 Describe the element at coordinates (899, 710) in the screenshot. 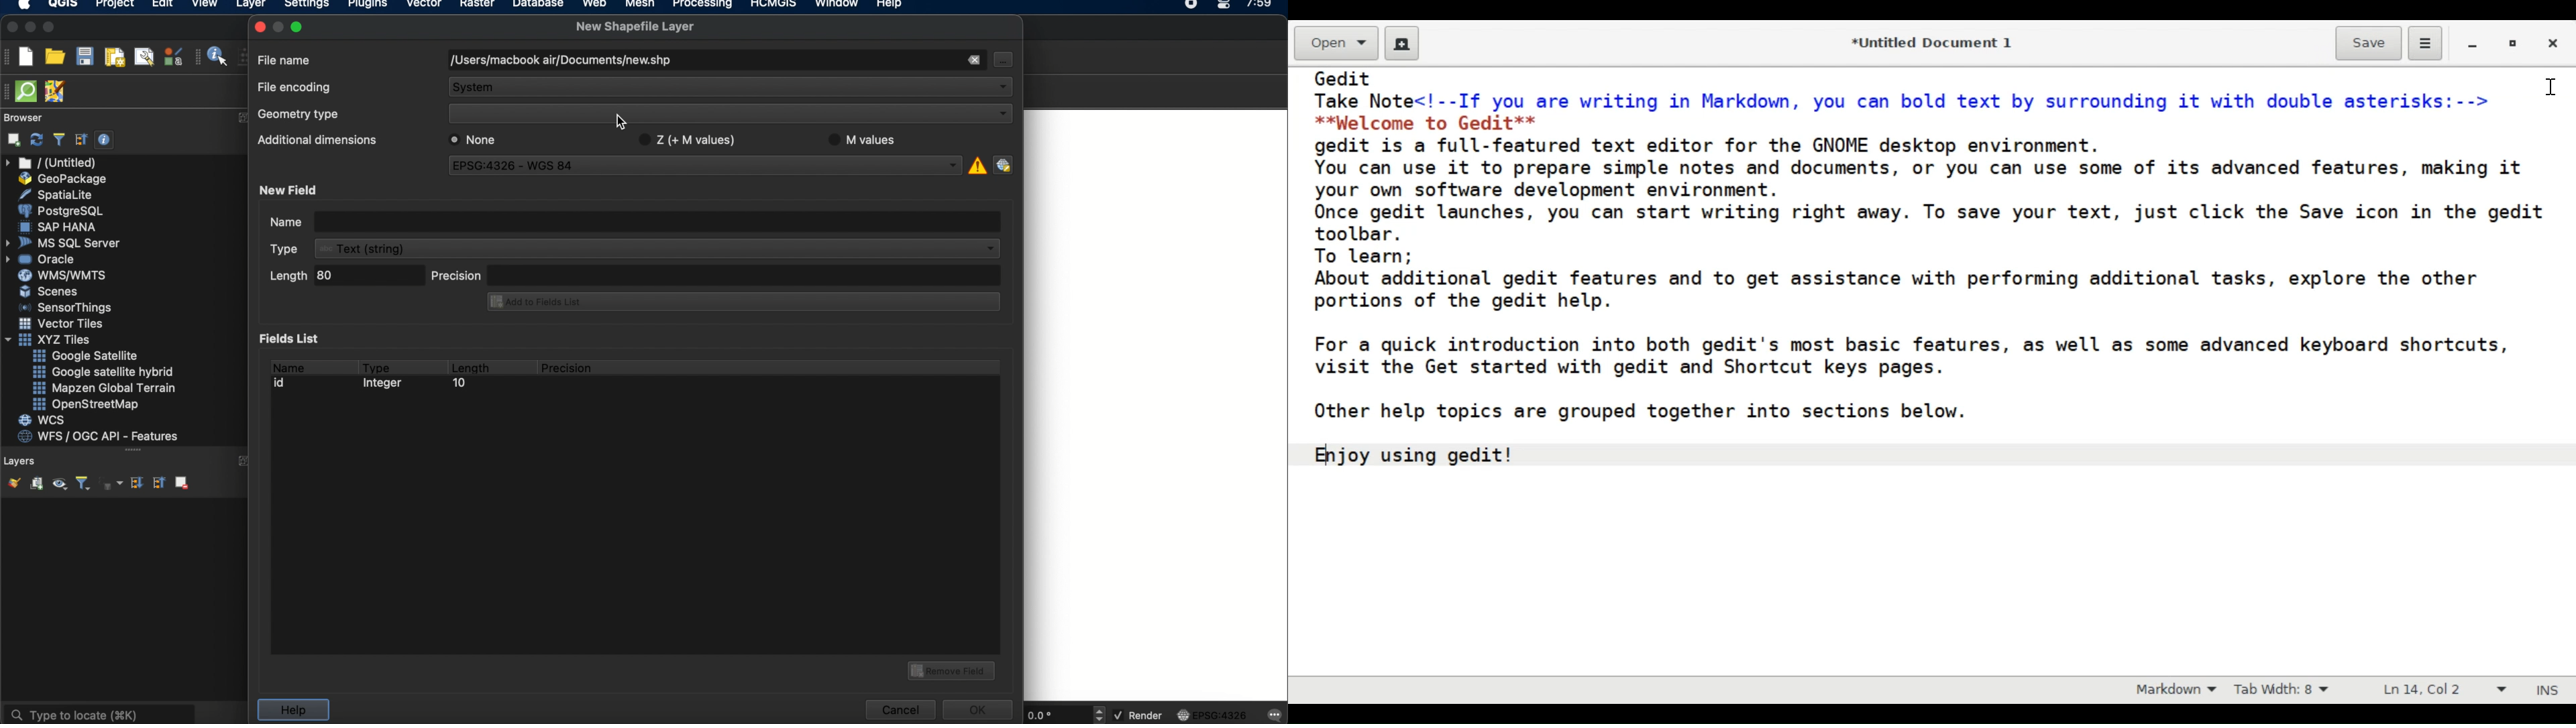

I see `cancel` at that location.